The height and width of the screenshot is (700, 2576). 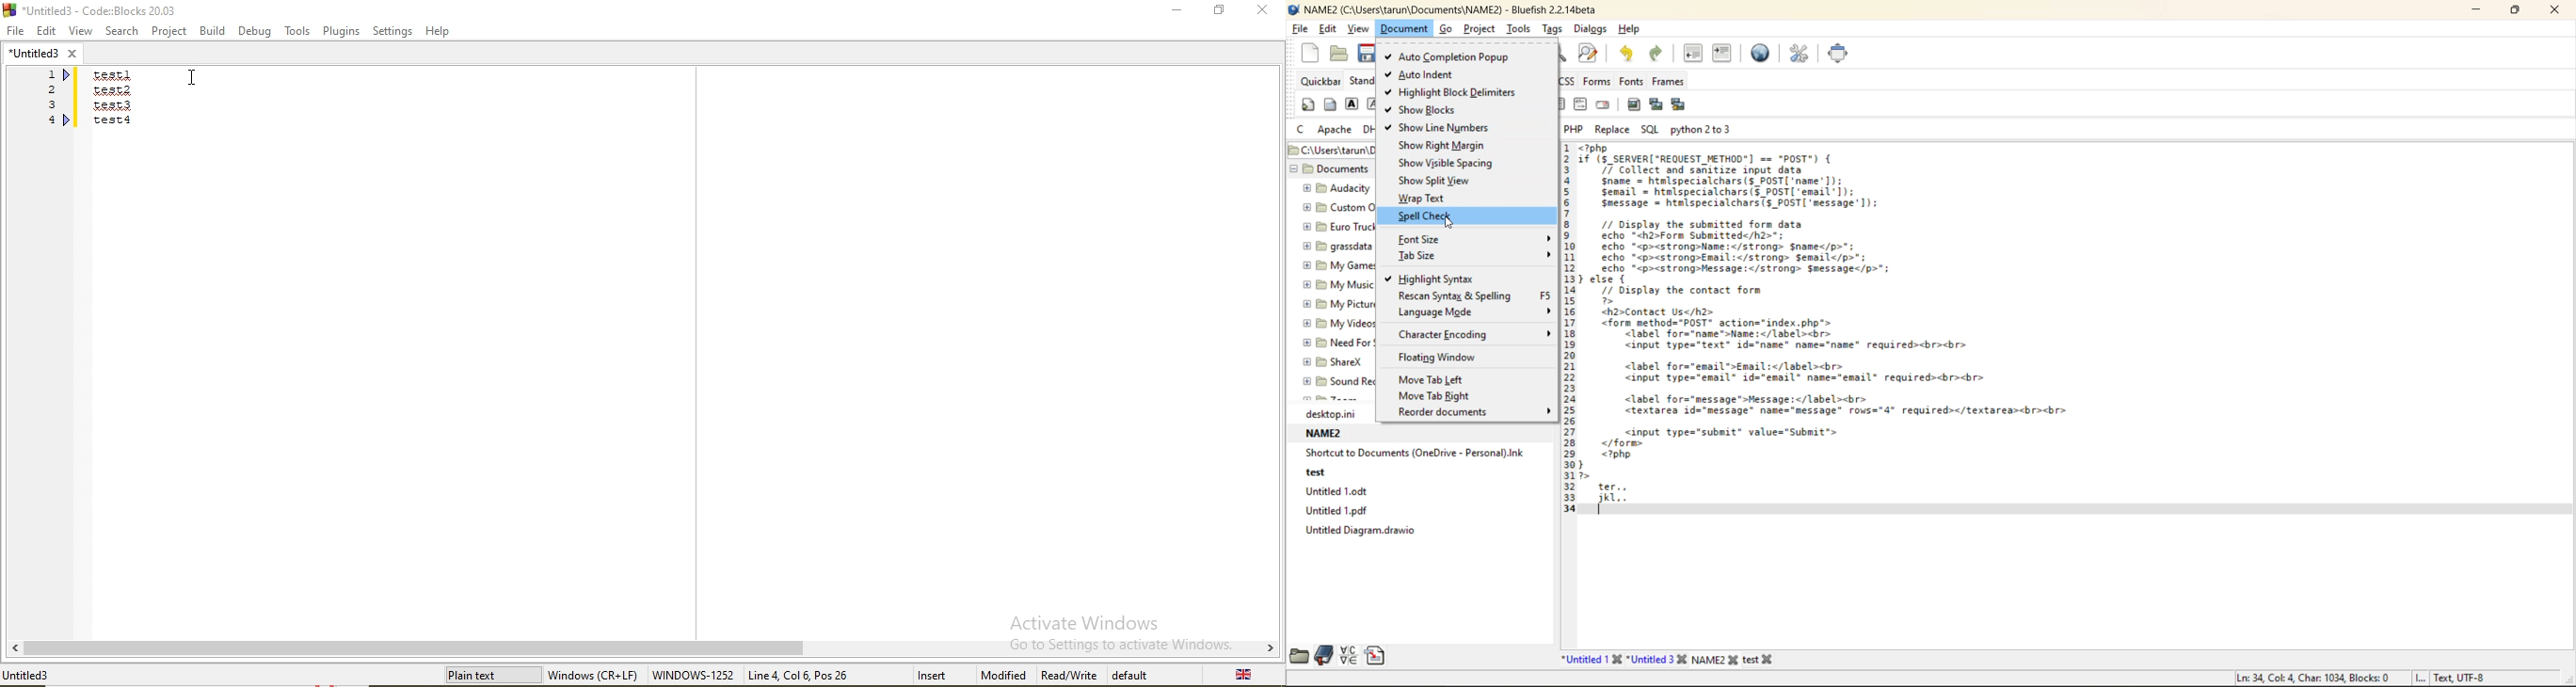 What do you see at coordinates (1567, 332) in the screenshot?
I see `line number` at bounding box center [1567, 332].